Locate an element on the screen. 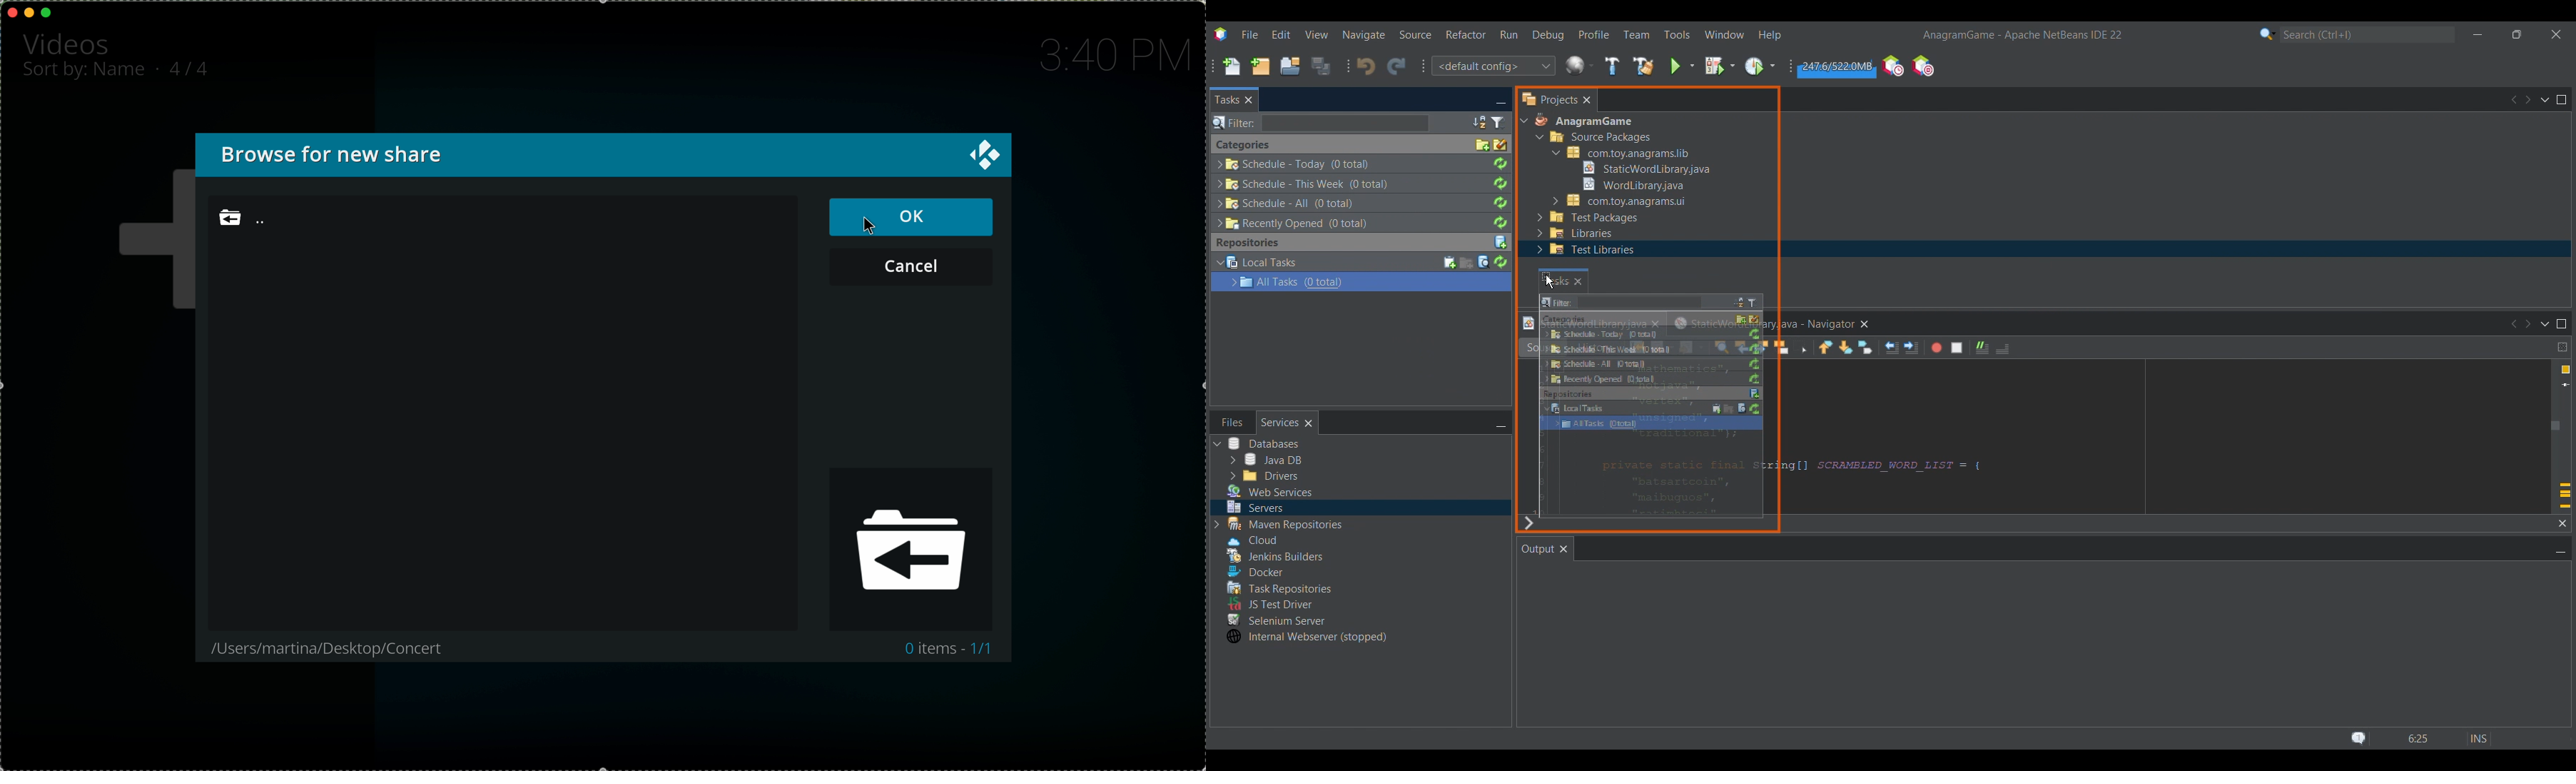 This screenshot has width=2576, height=784.  is located at coordinates (1653, 348).